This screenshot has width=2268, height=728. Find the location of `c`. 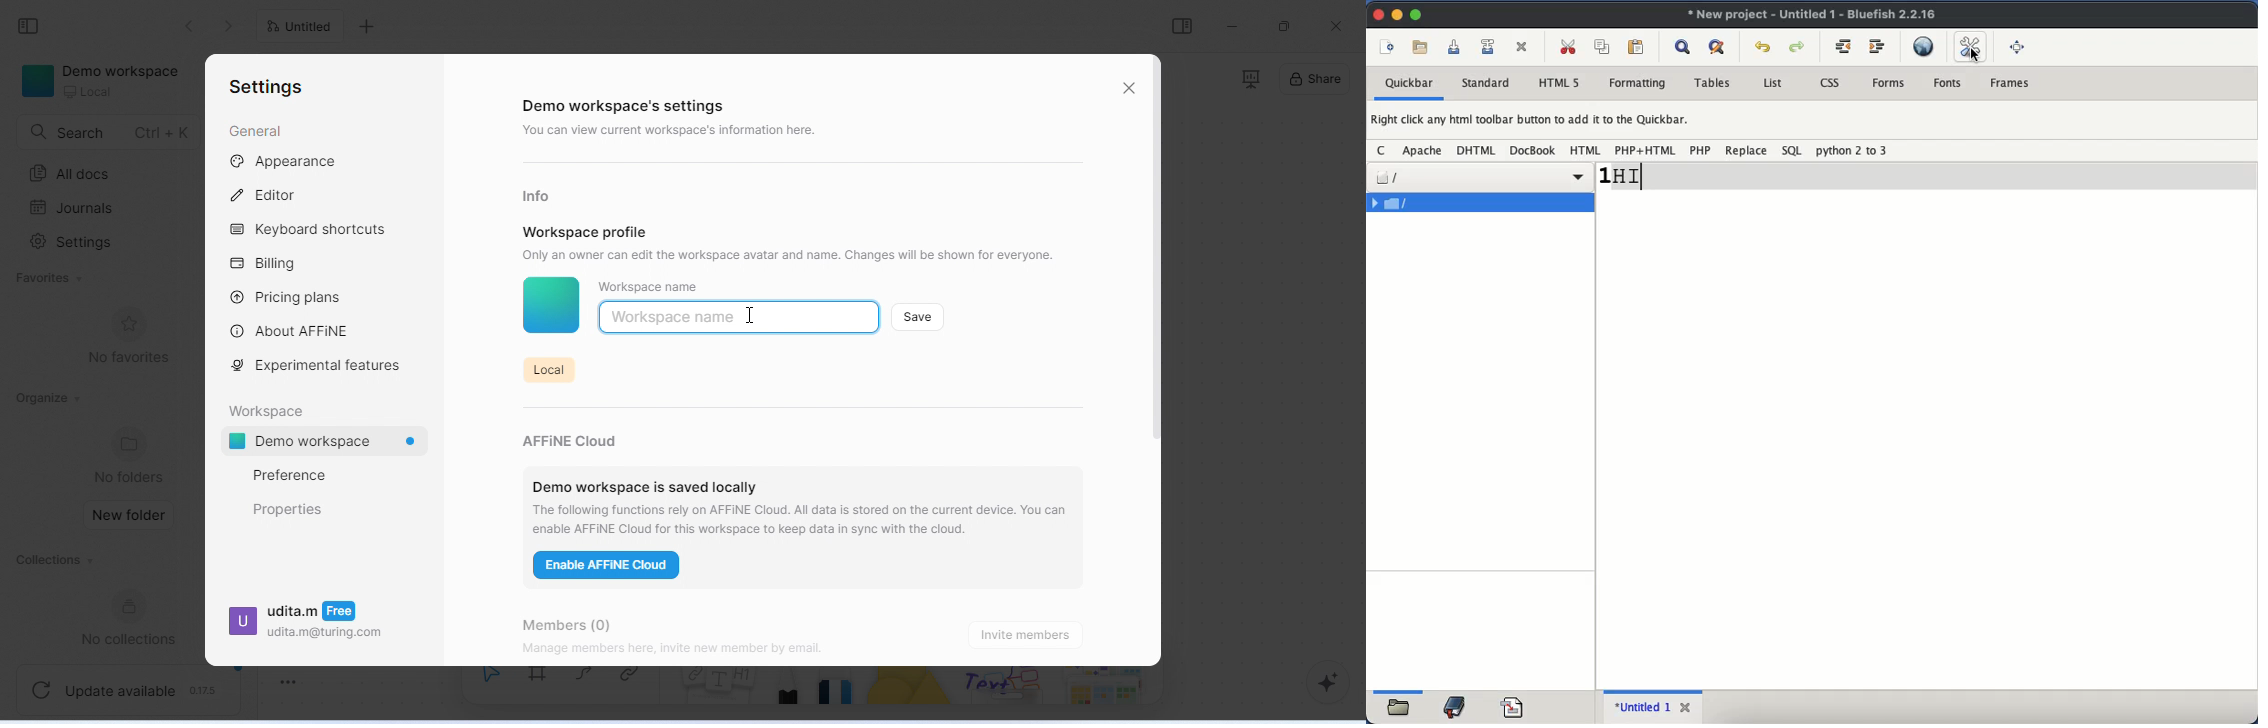

c is located at coordinates (1383, 151).